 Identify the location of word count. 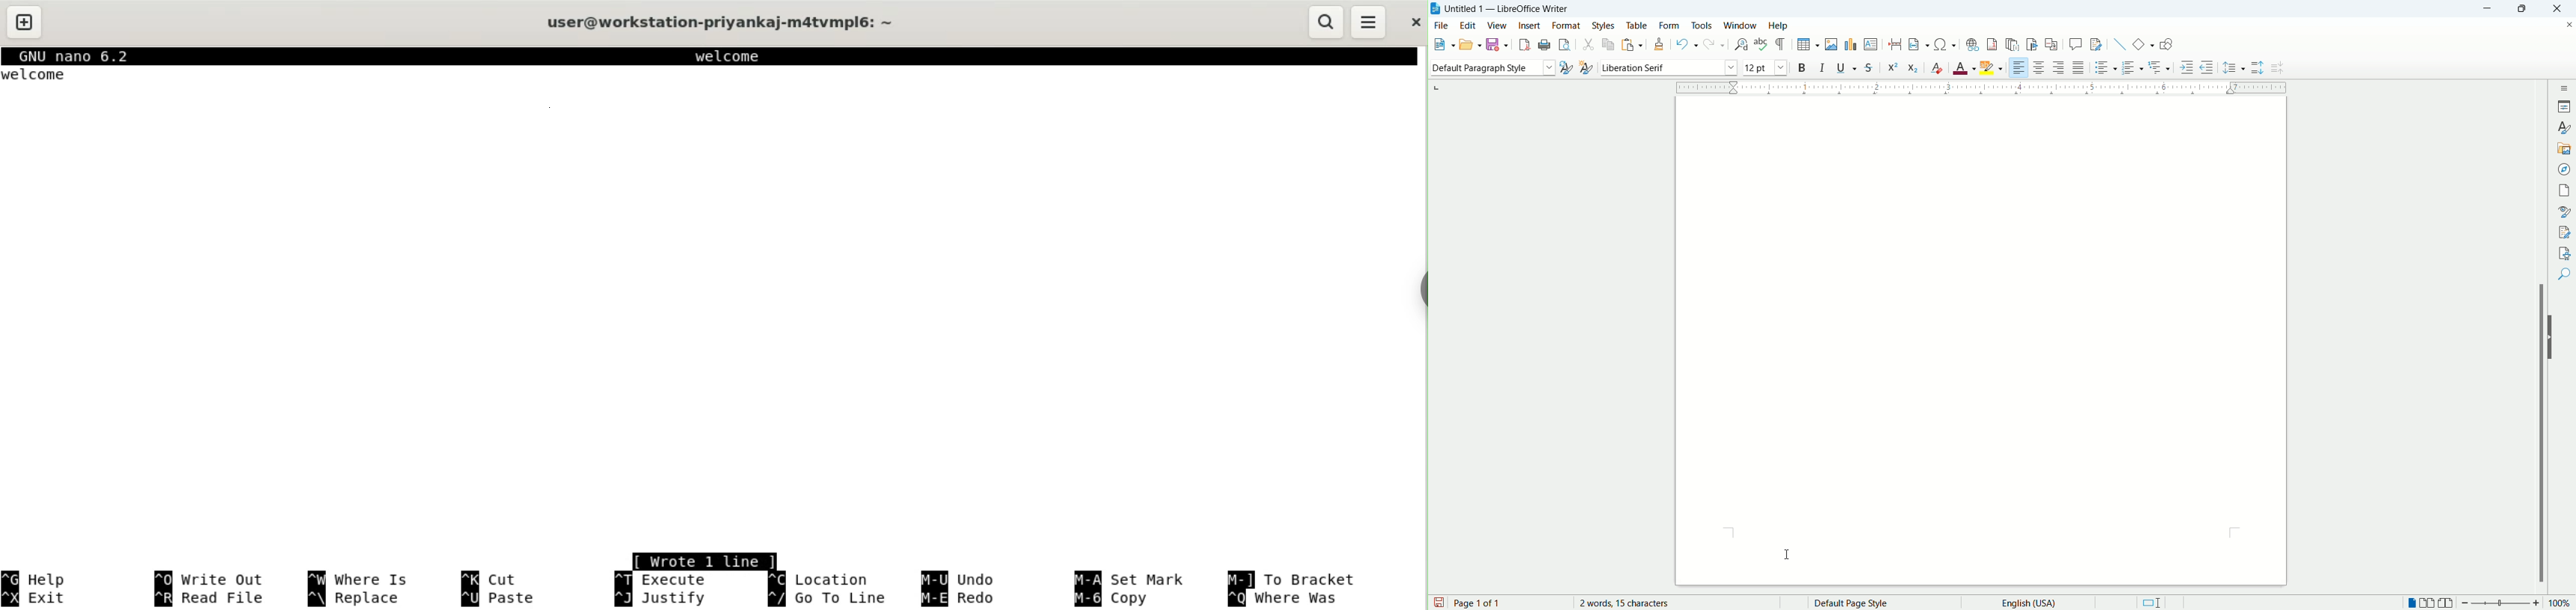
(1634, 603).